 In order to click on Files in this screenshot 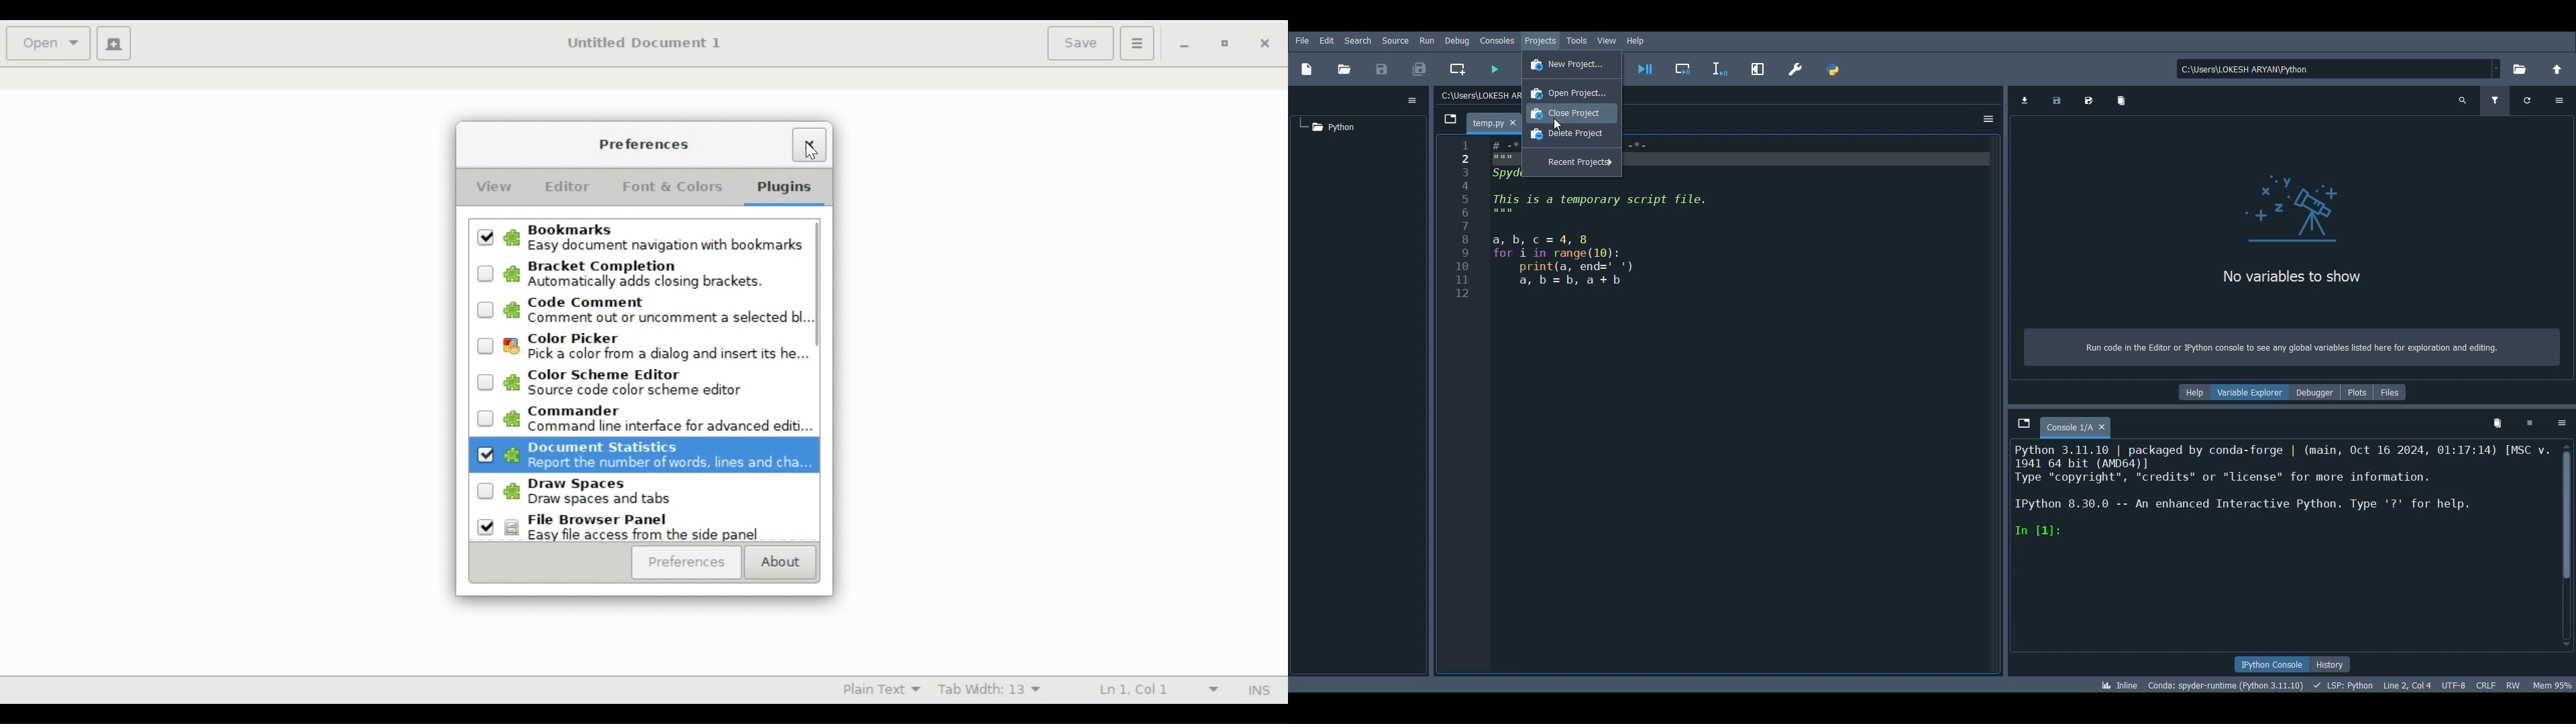, I will do `click(2392, 392)`.